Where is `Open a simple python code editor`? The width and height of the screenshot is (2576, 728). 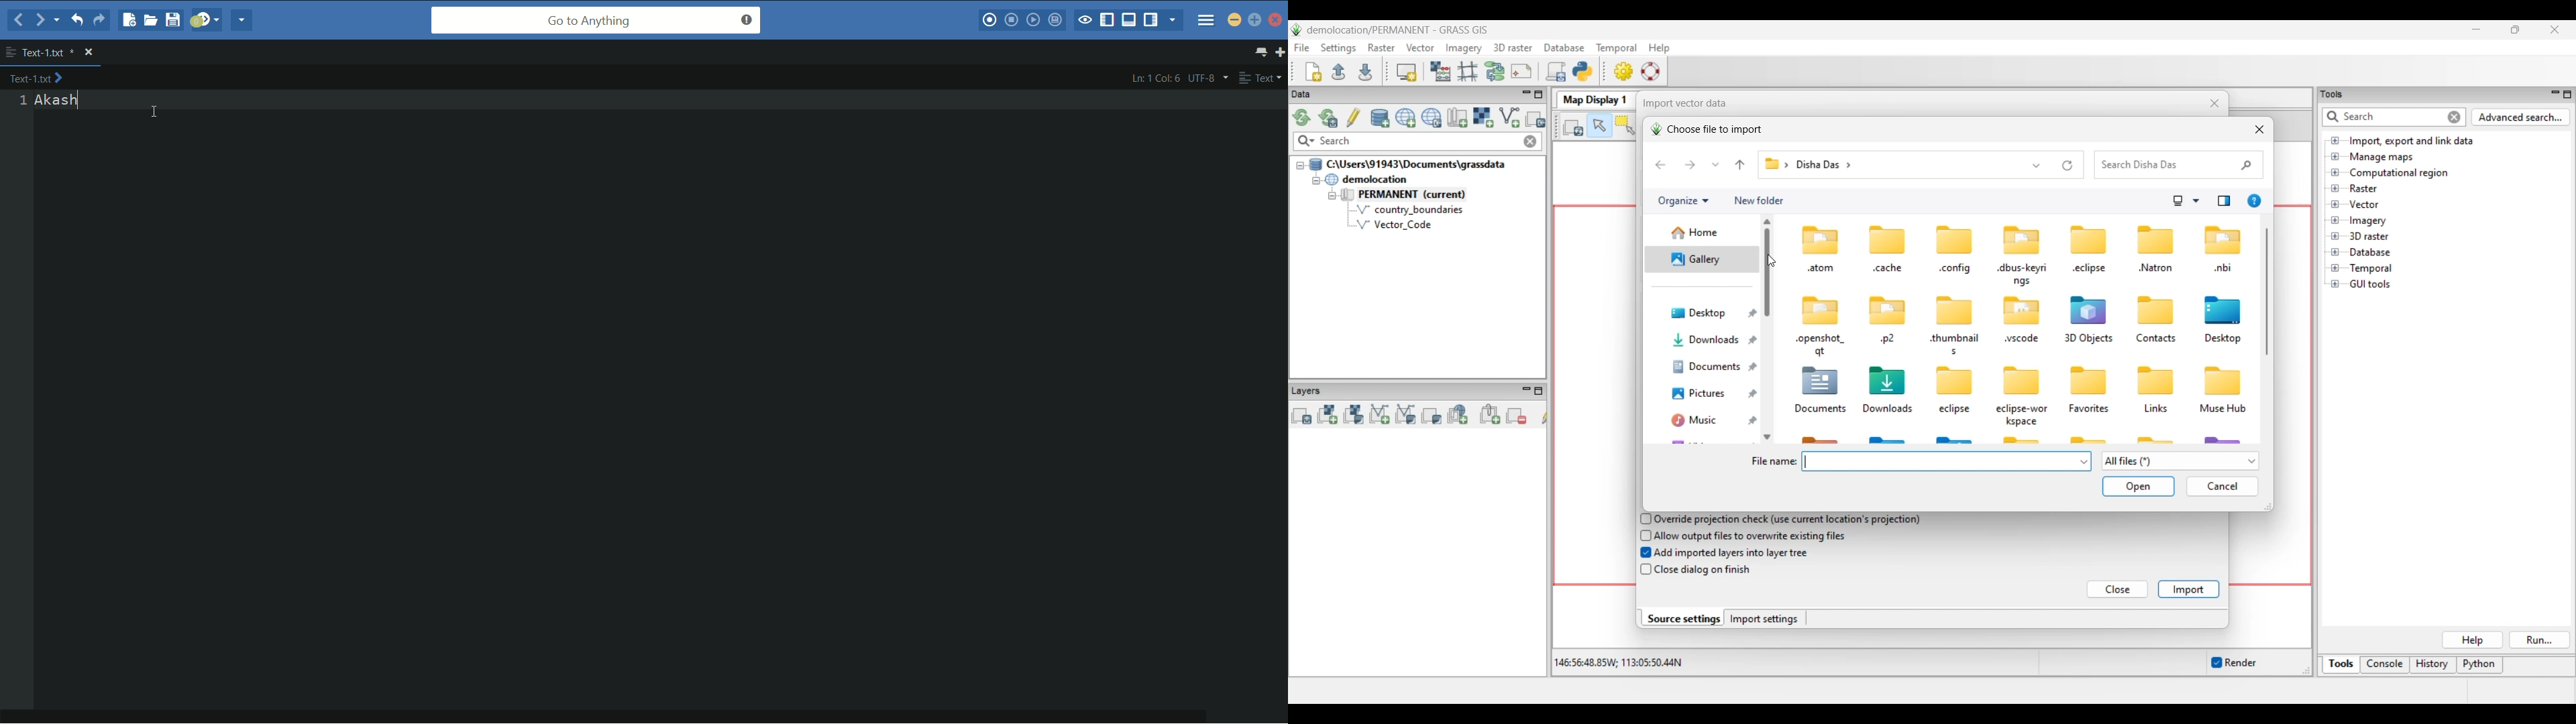
Open a simple python code editor is located at coordinates (1582, 71).